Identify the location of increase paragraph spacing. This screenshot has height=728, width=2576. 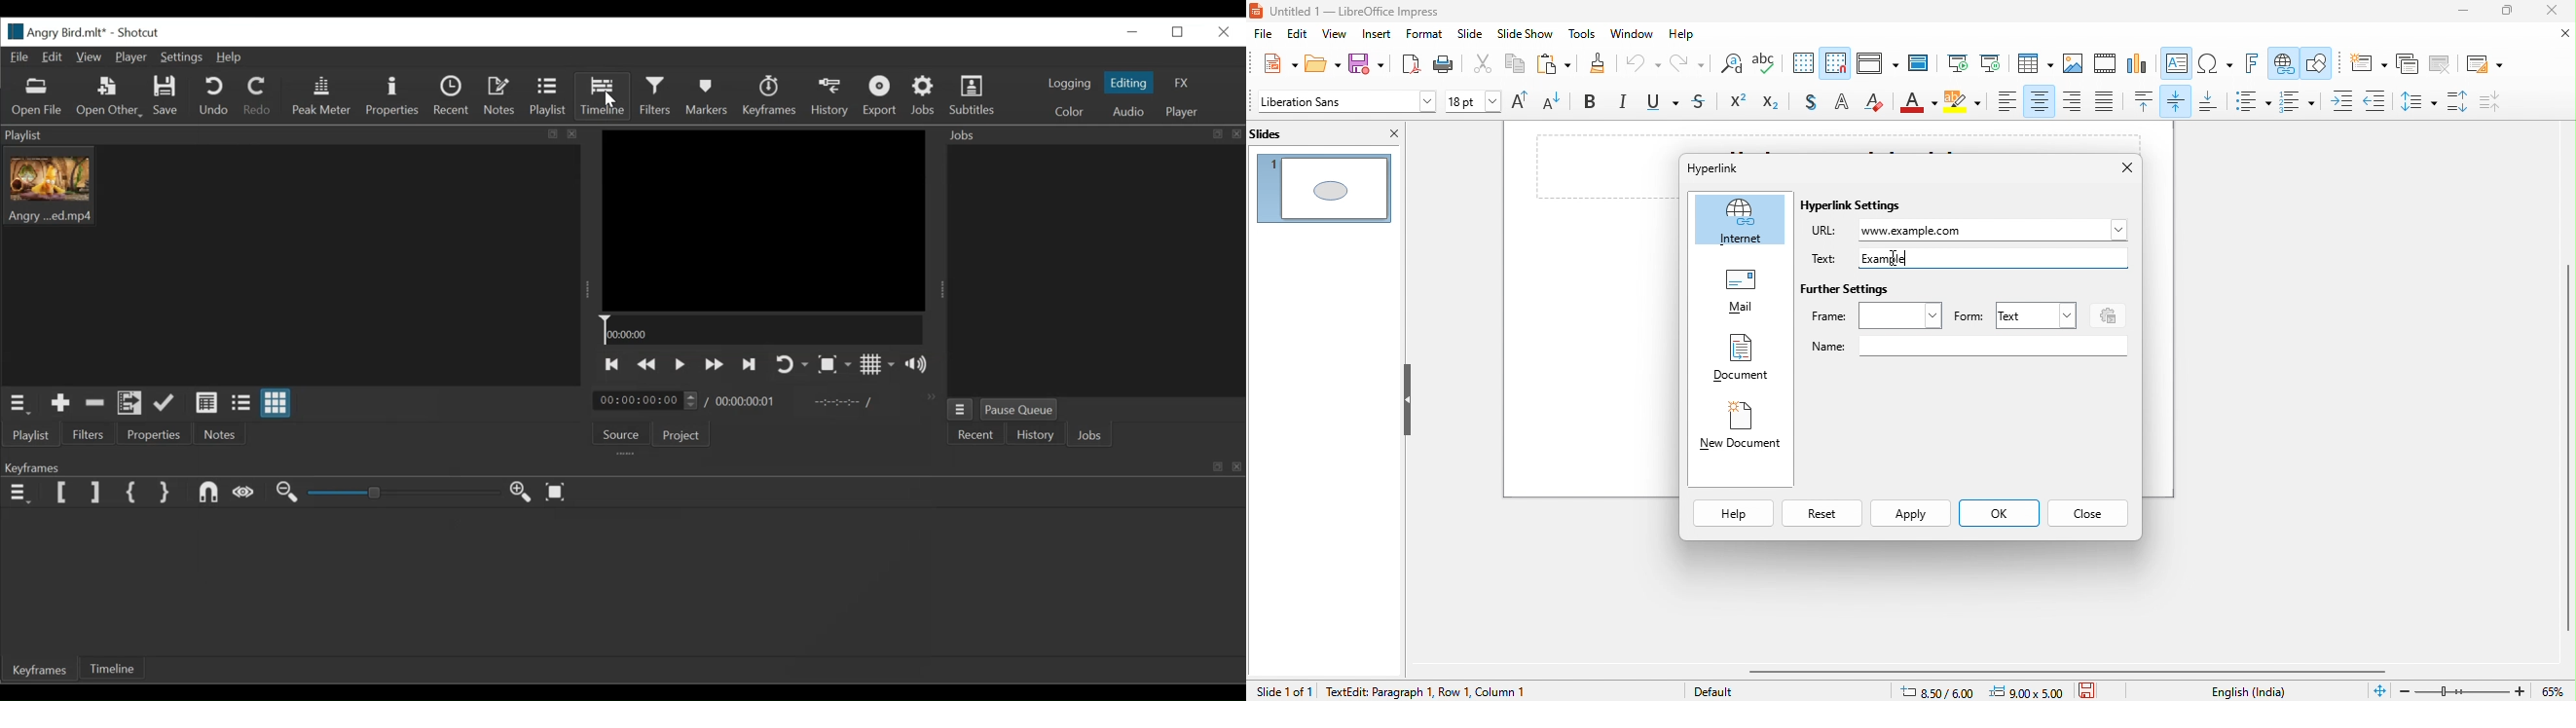
(2460, 102).